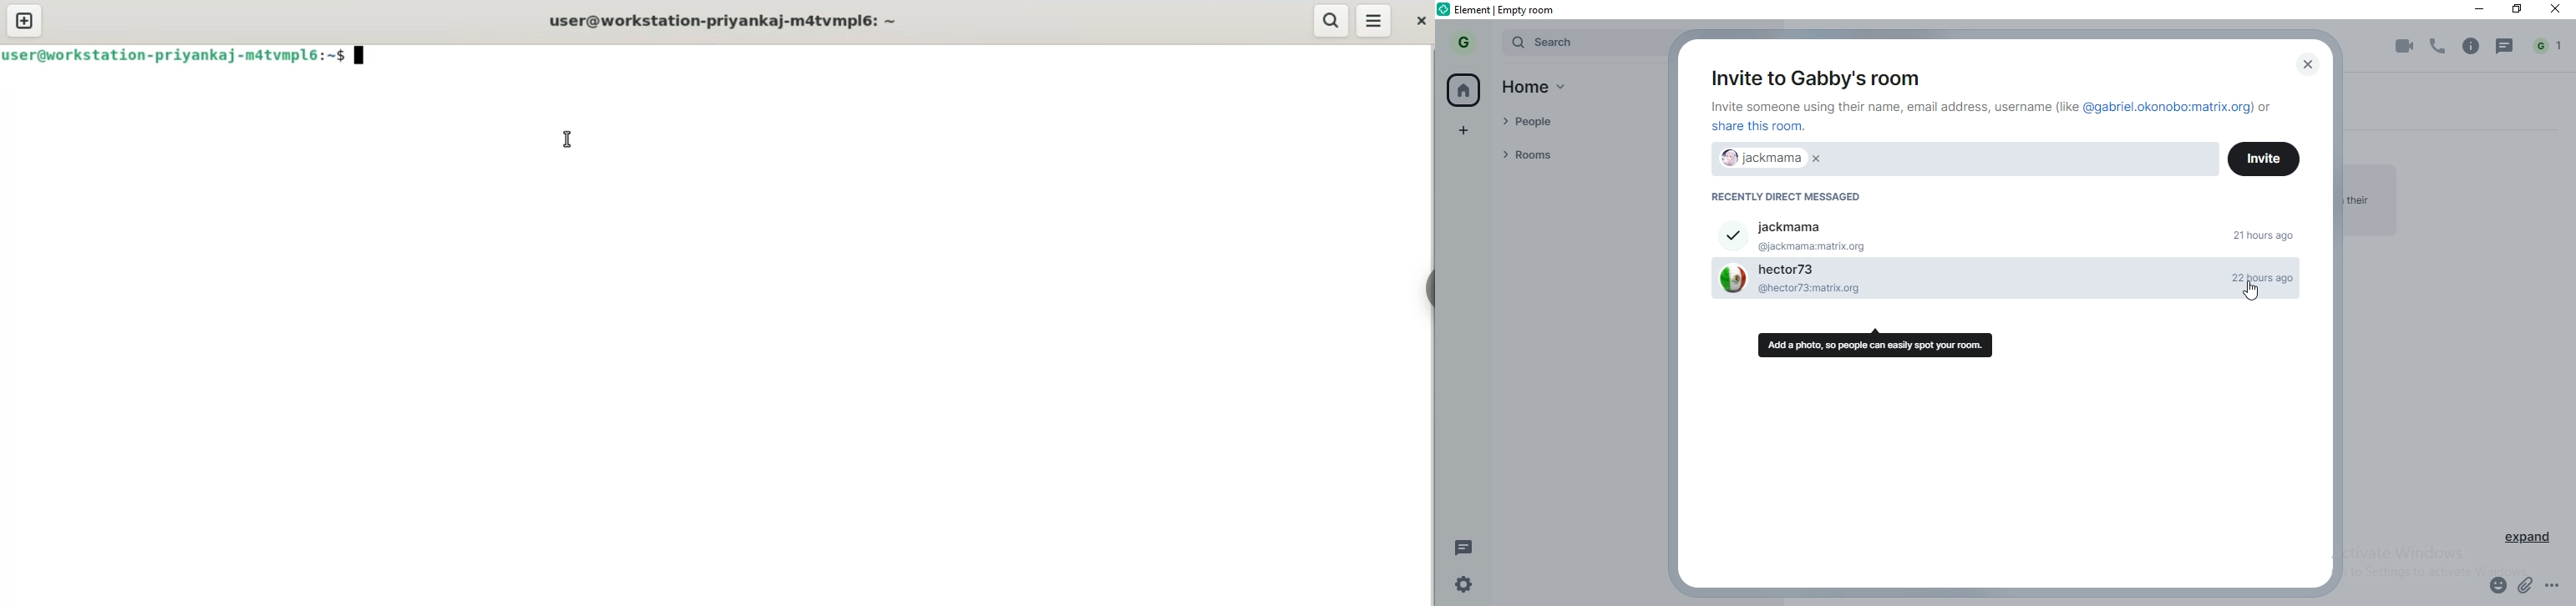 This screenshot has width=2576, height=616. Describe the element at coordinates (2527, 587) in the screenshot. I see `attachment` at that location.